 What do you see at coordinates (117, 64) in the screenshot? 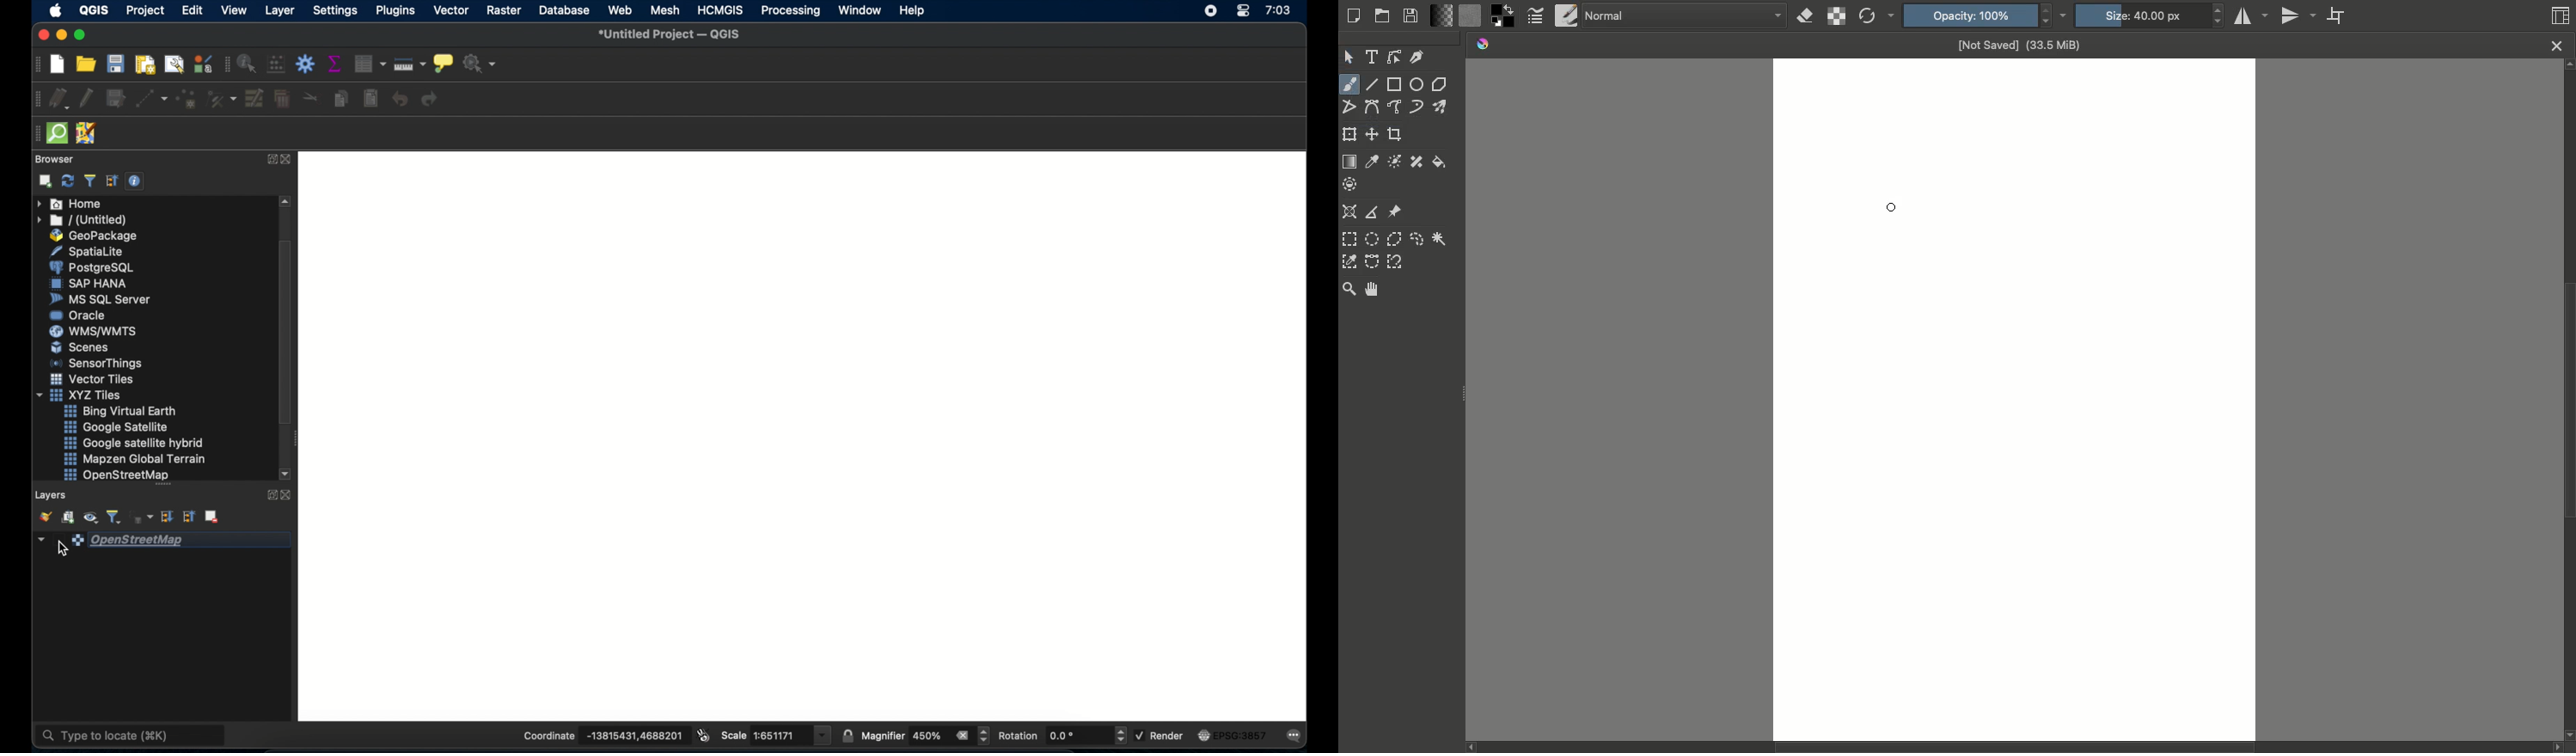
I see `save project` at bounding box center [117, 64].